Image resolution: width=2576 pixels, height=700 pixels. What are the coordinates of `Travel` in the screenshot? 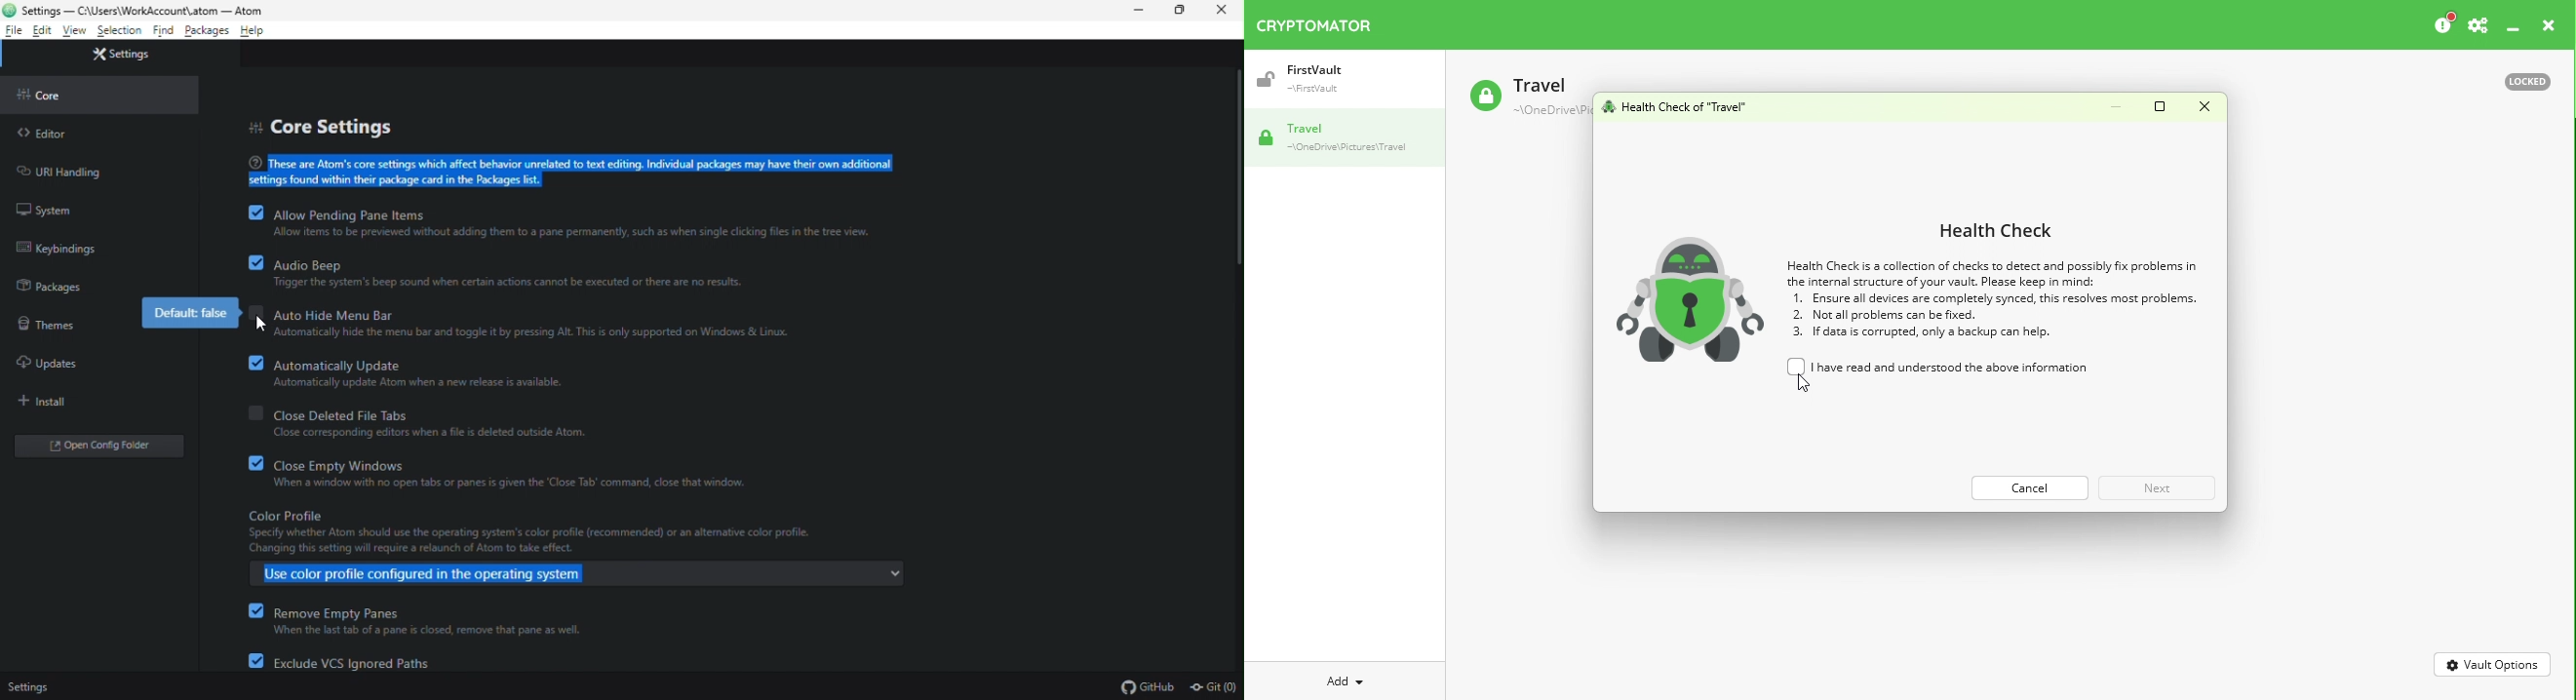 It's located at (1526, 98).